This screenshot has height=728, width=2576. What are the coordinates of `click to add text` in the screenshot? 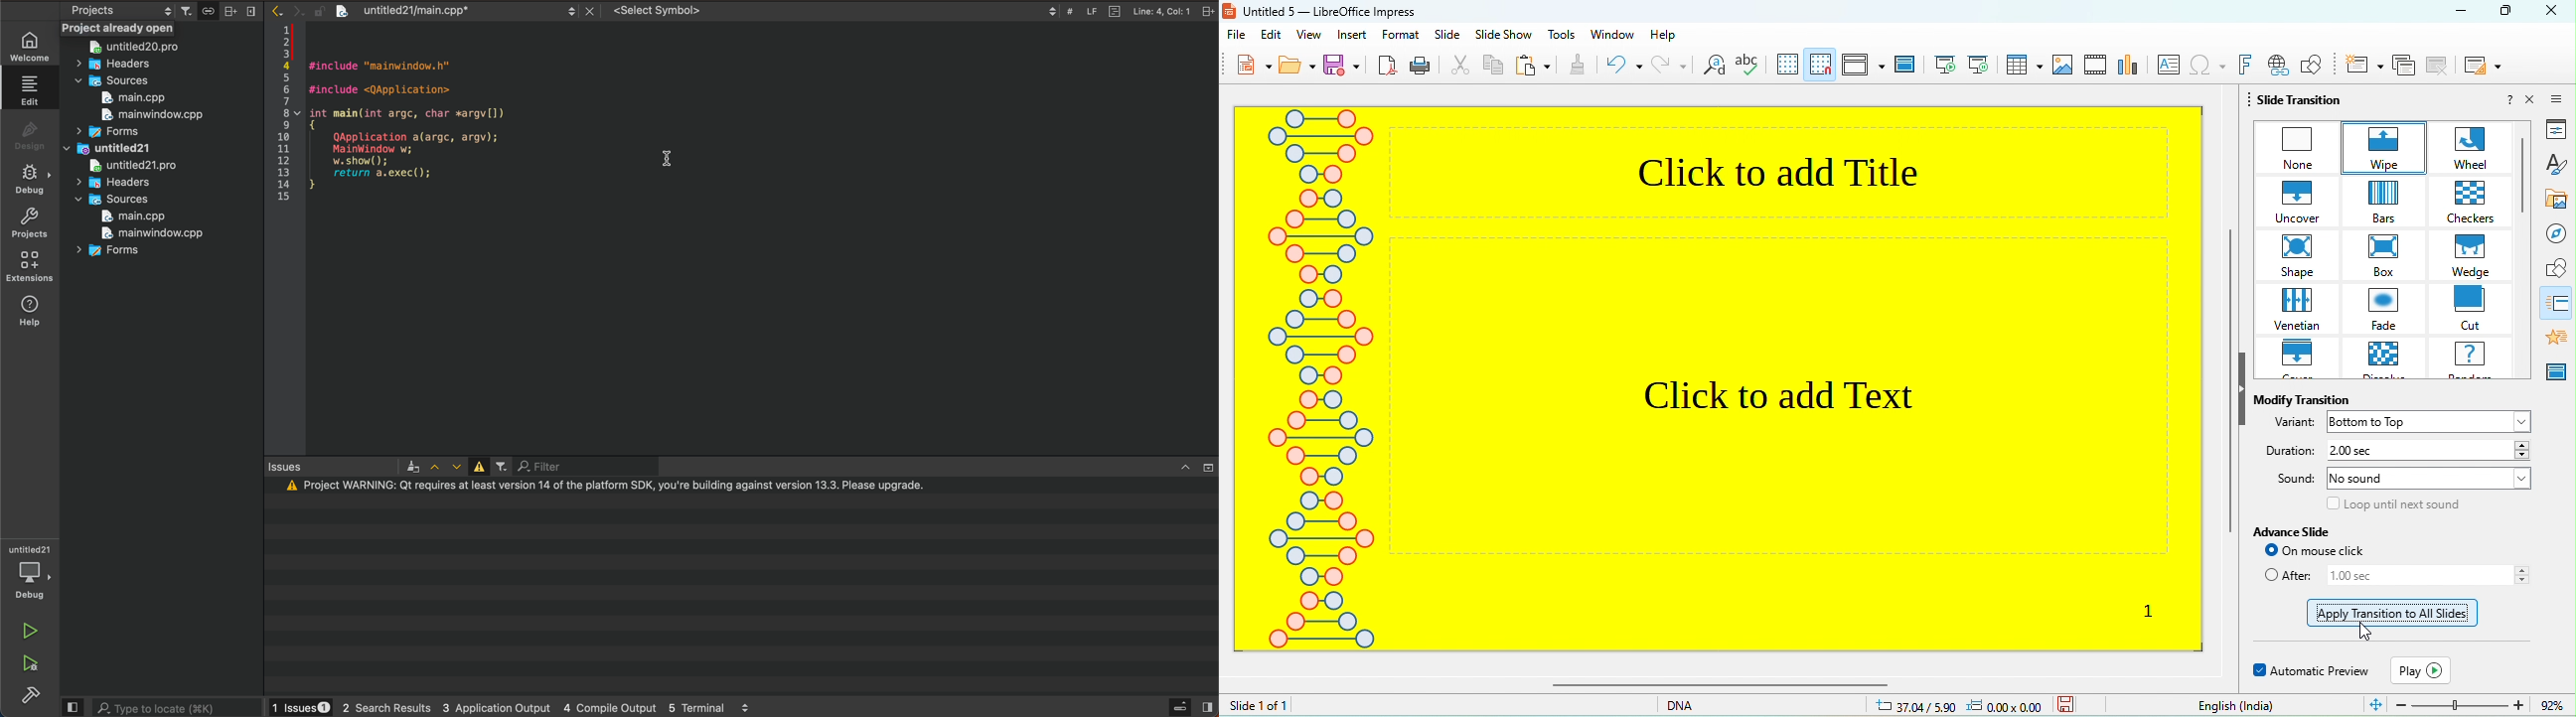 It's located at (1799, 444).